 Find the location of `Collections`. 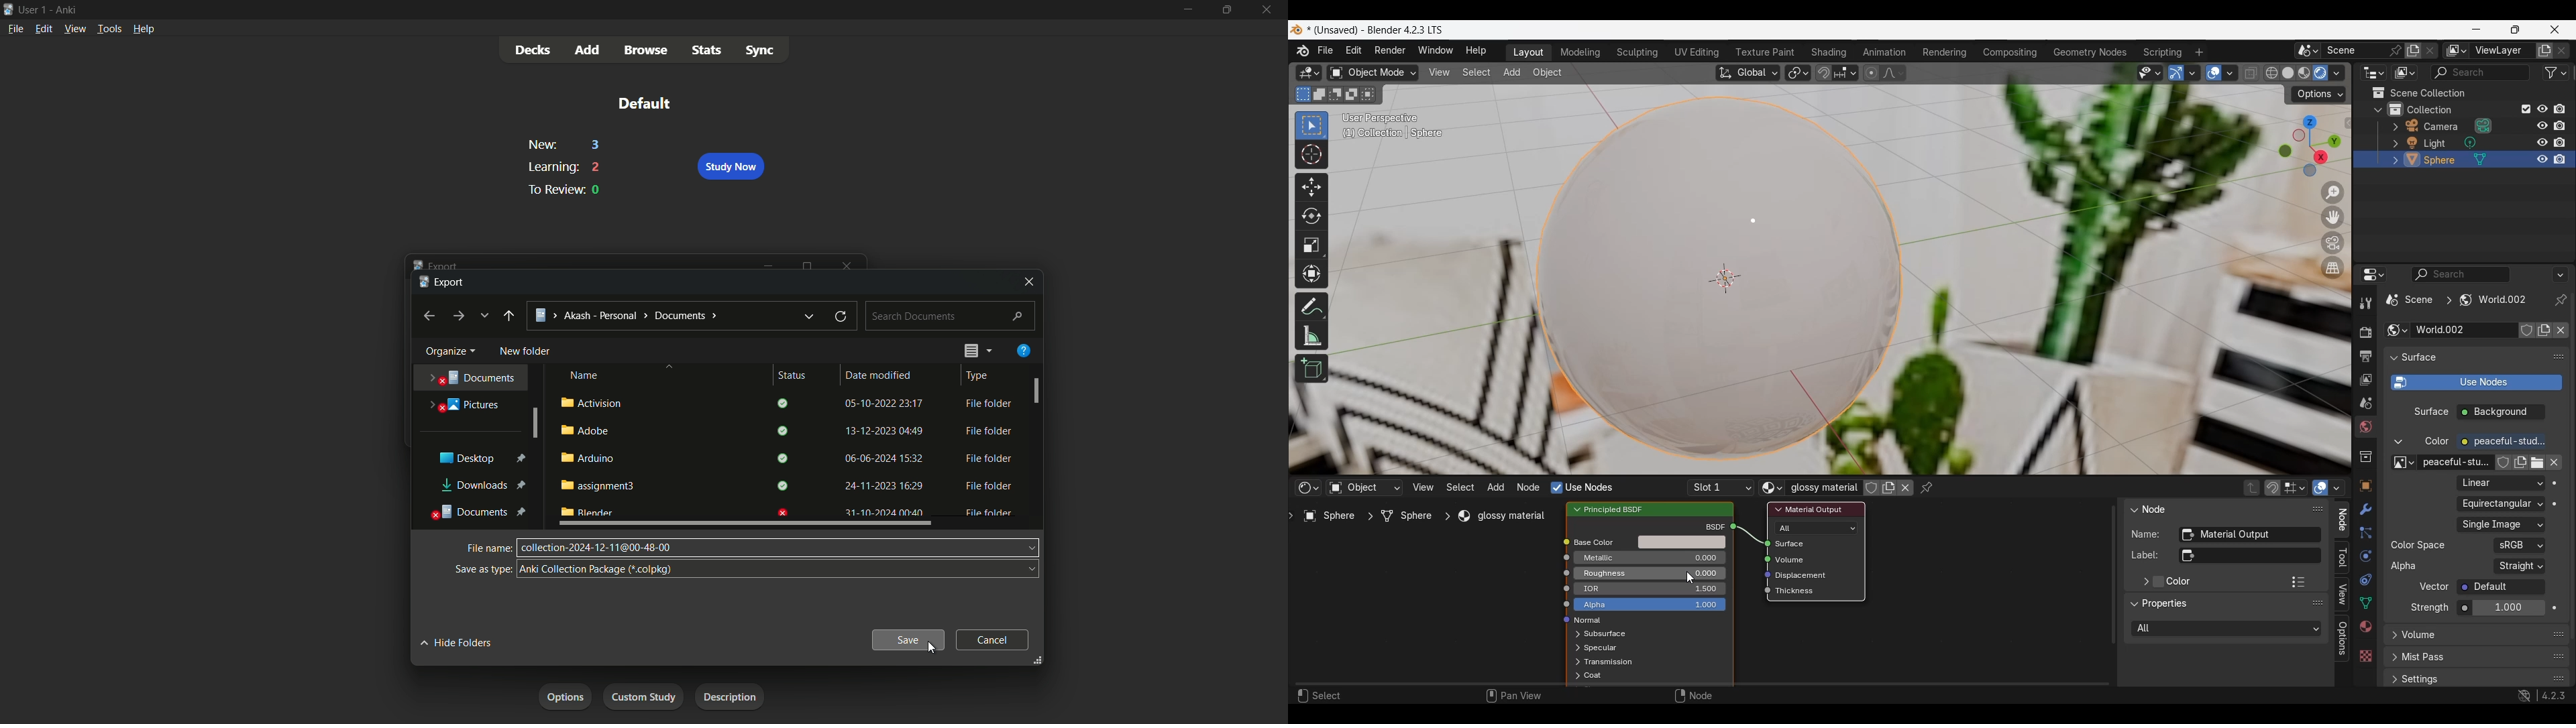

Collections is located at coordinates (2395, 109).